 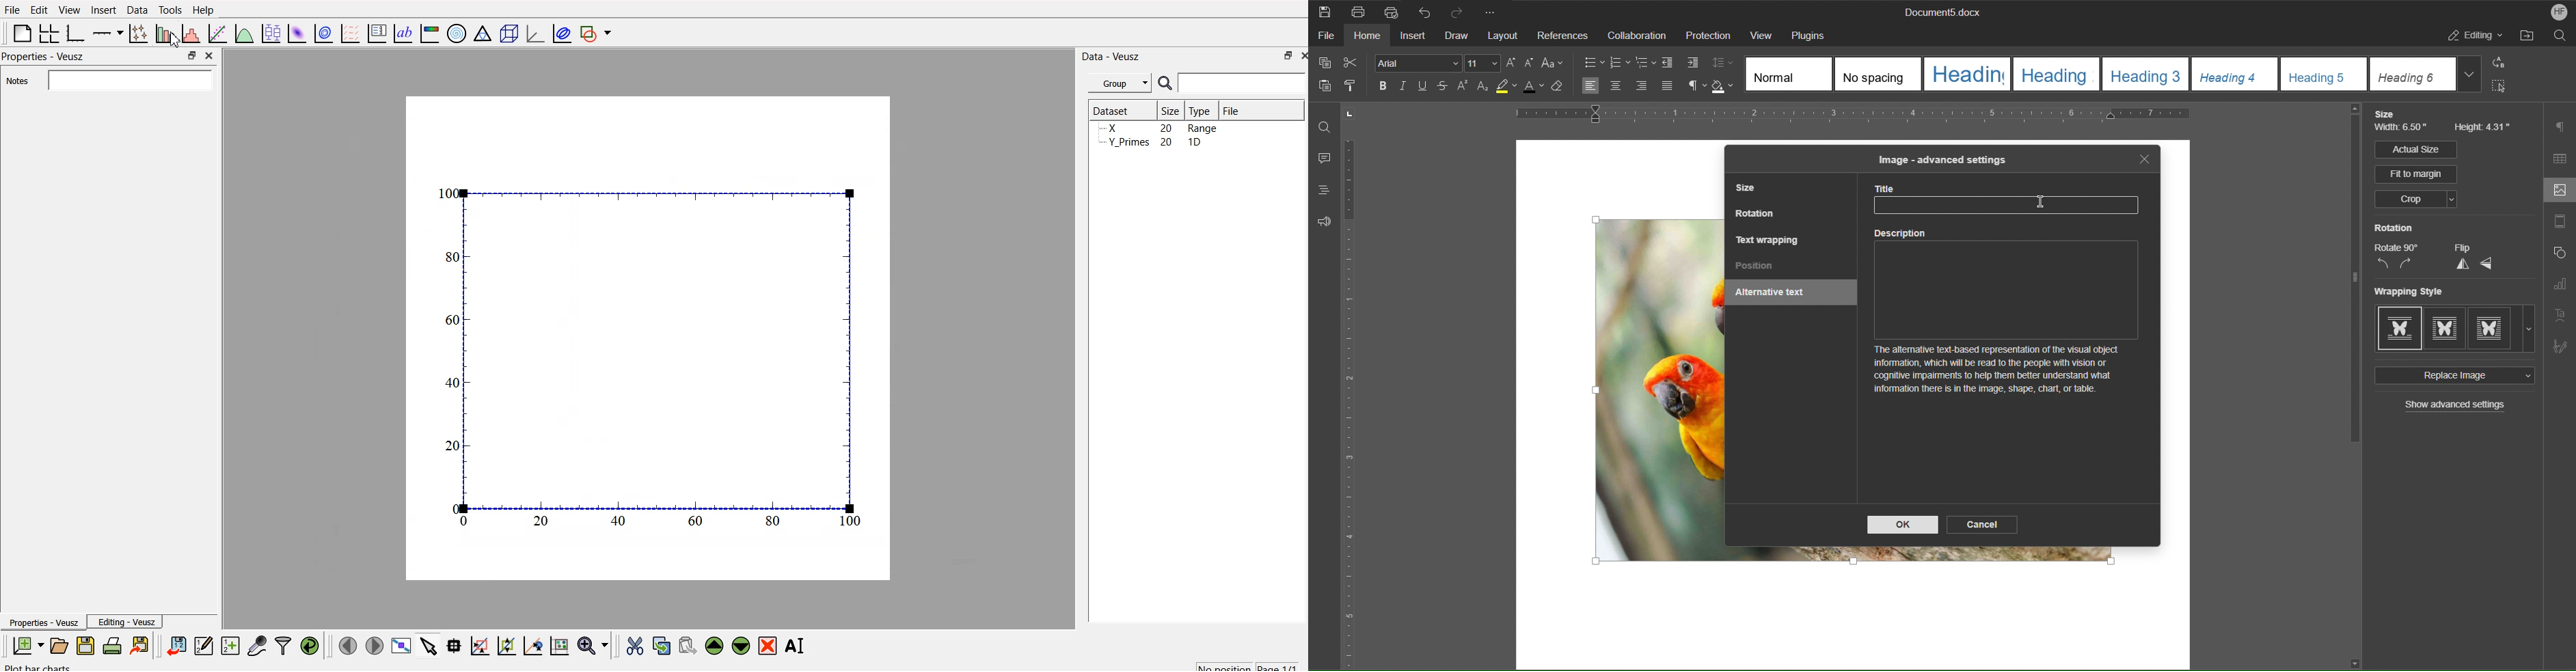 I want to click on Header/Footer, so click(x=2560, y=224).